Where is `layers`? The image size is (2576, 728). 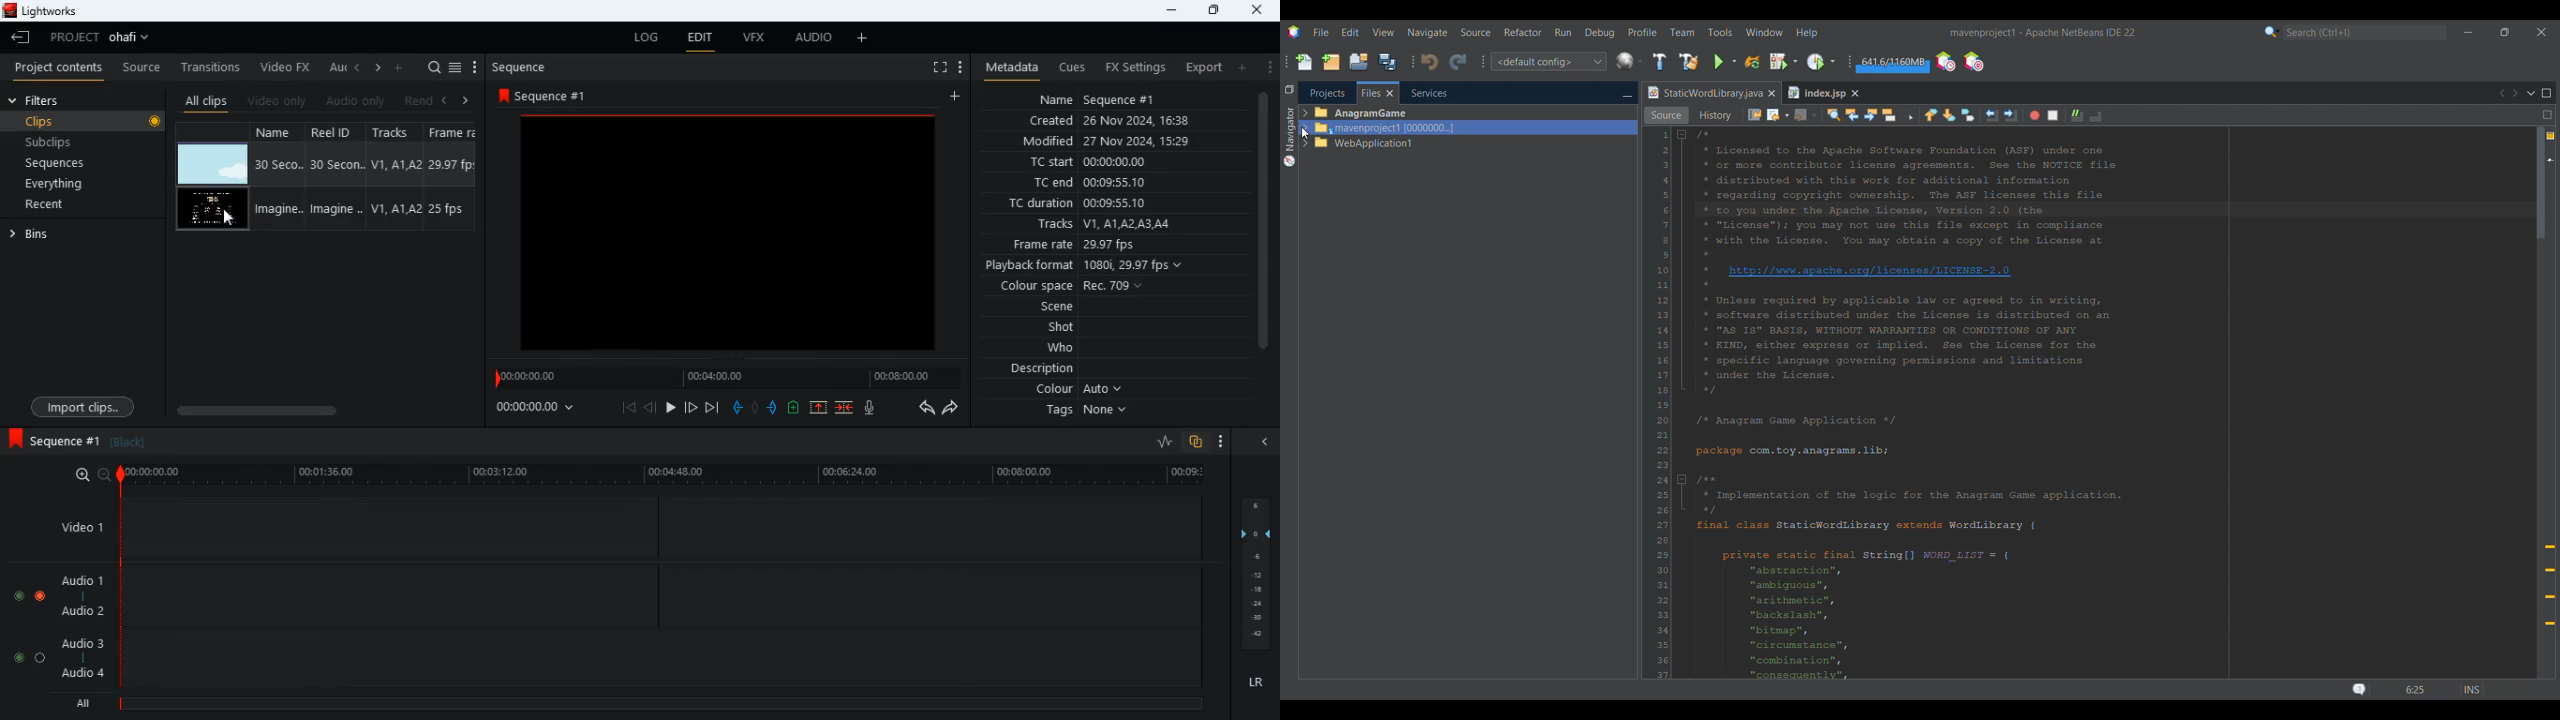 layers is located at coordinates (1259, 573).